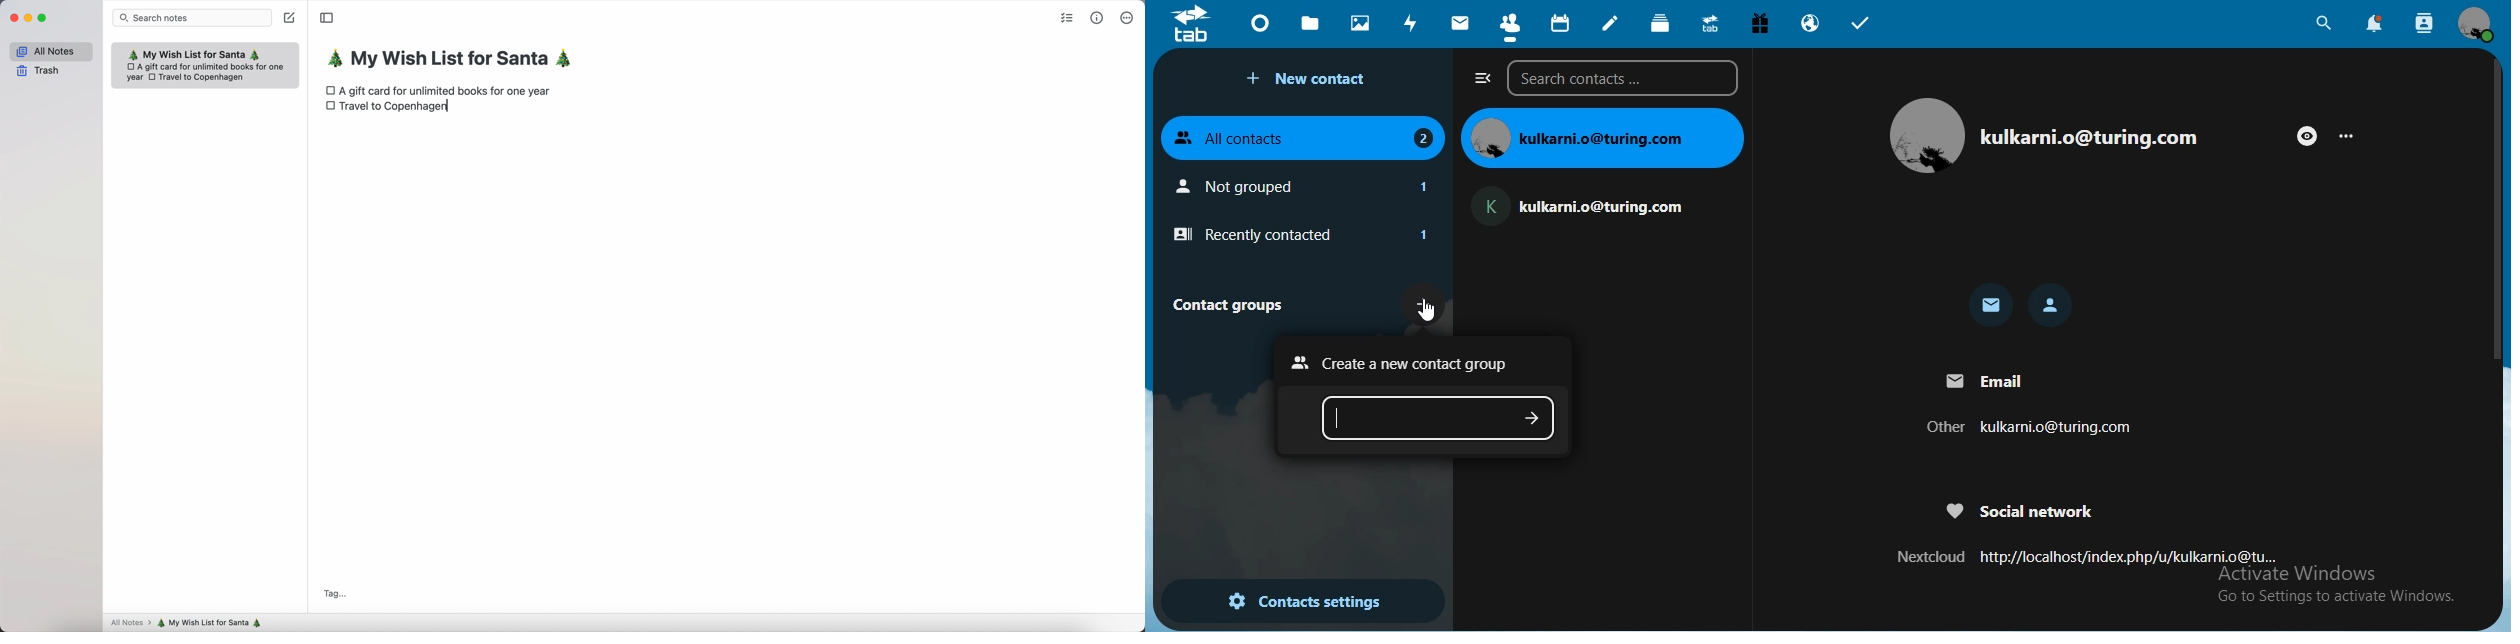 This screenshot has height=644, width=2520. Describe the element at coordinates (1588, 202) in the screenshot. I see `kulkarni.o@turing.com` at that location.